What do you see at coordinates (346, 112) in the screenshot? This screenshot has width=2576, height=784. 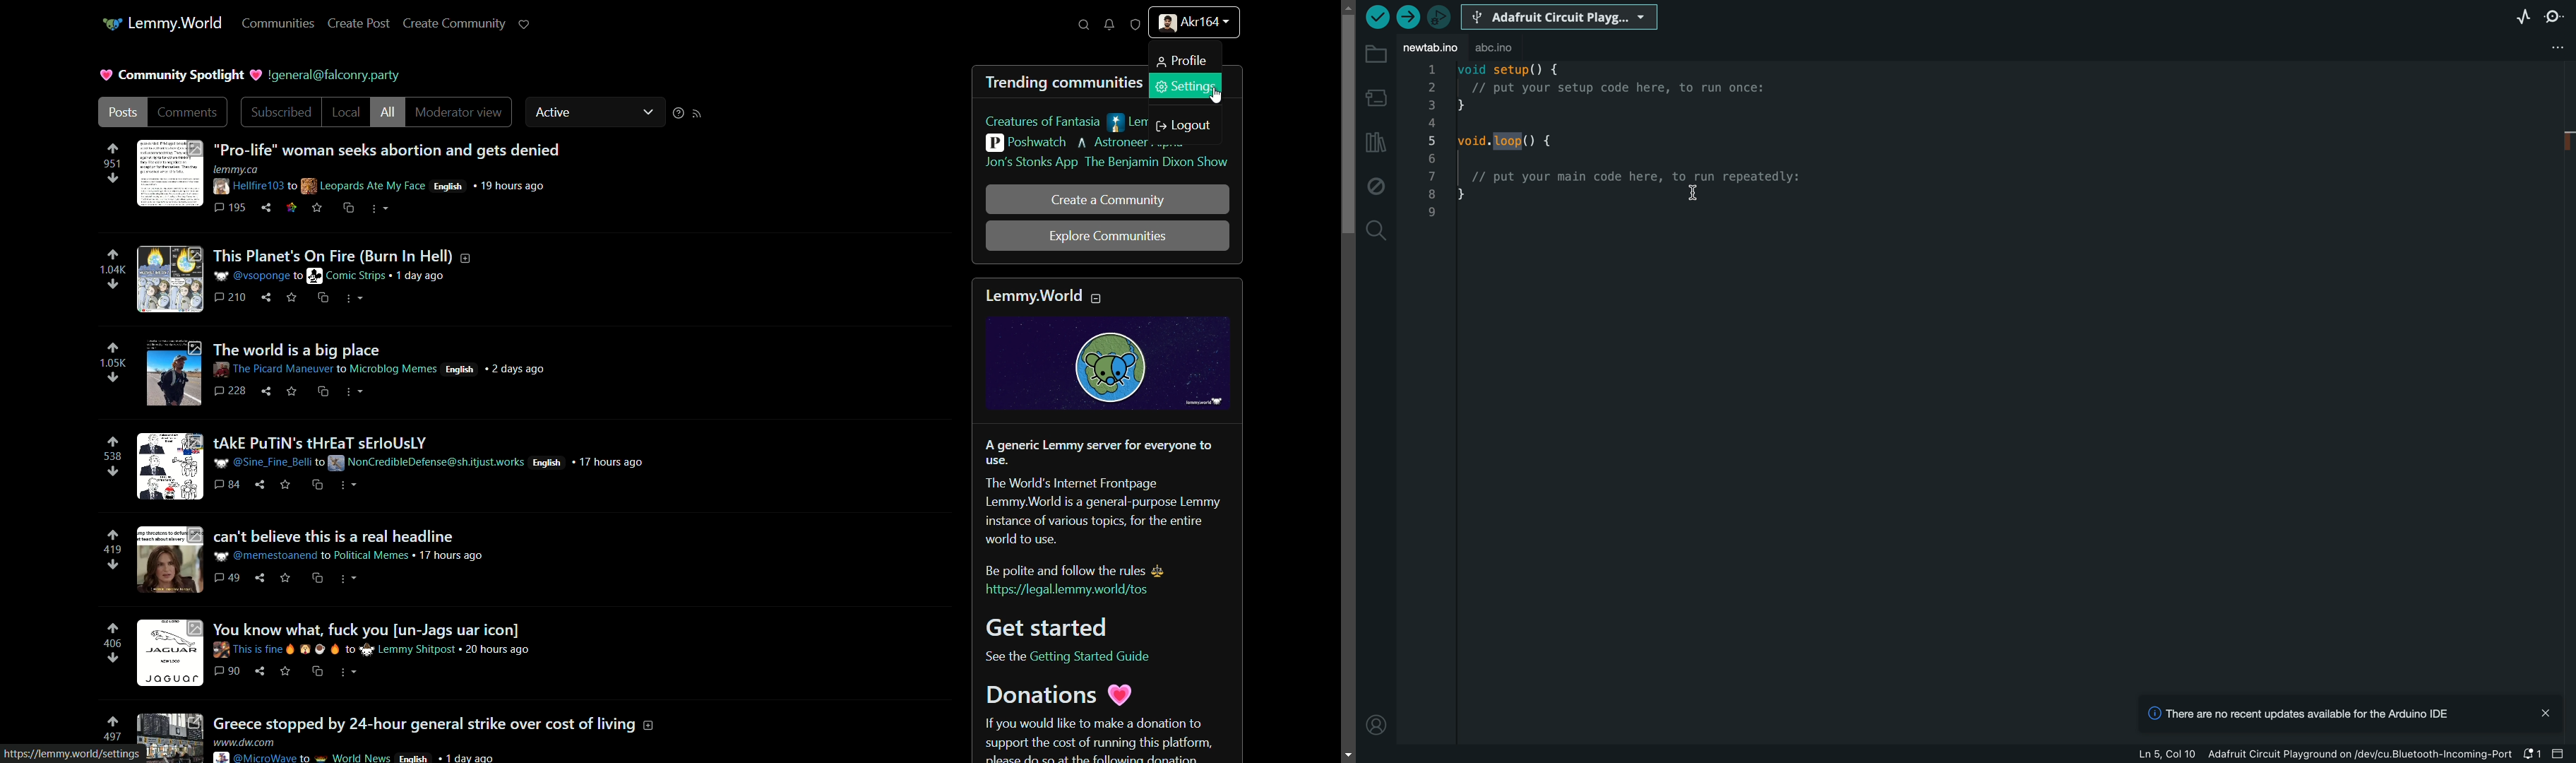 I see `local` at bounding box center [346, 112].